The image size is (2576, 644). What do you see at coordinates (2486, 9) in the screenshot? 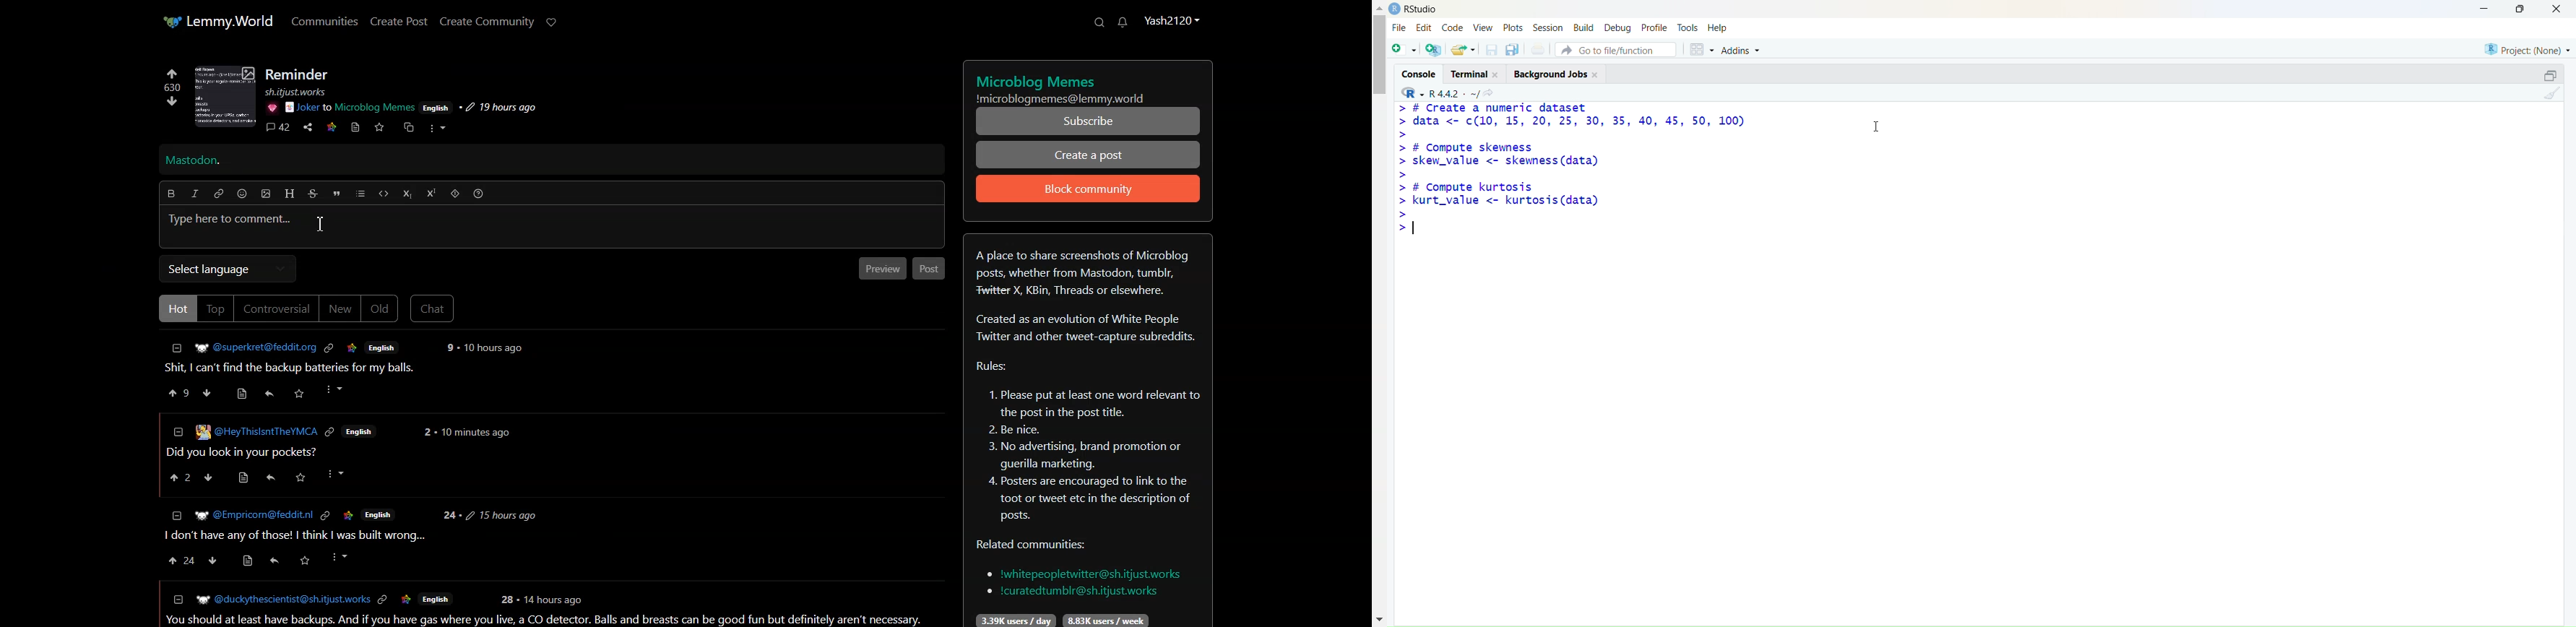
I see `Minimize` at bounding box center [2486, 9].